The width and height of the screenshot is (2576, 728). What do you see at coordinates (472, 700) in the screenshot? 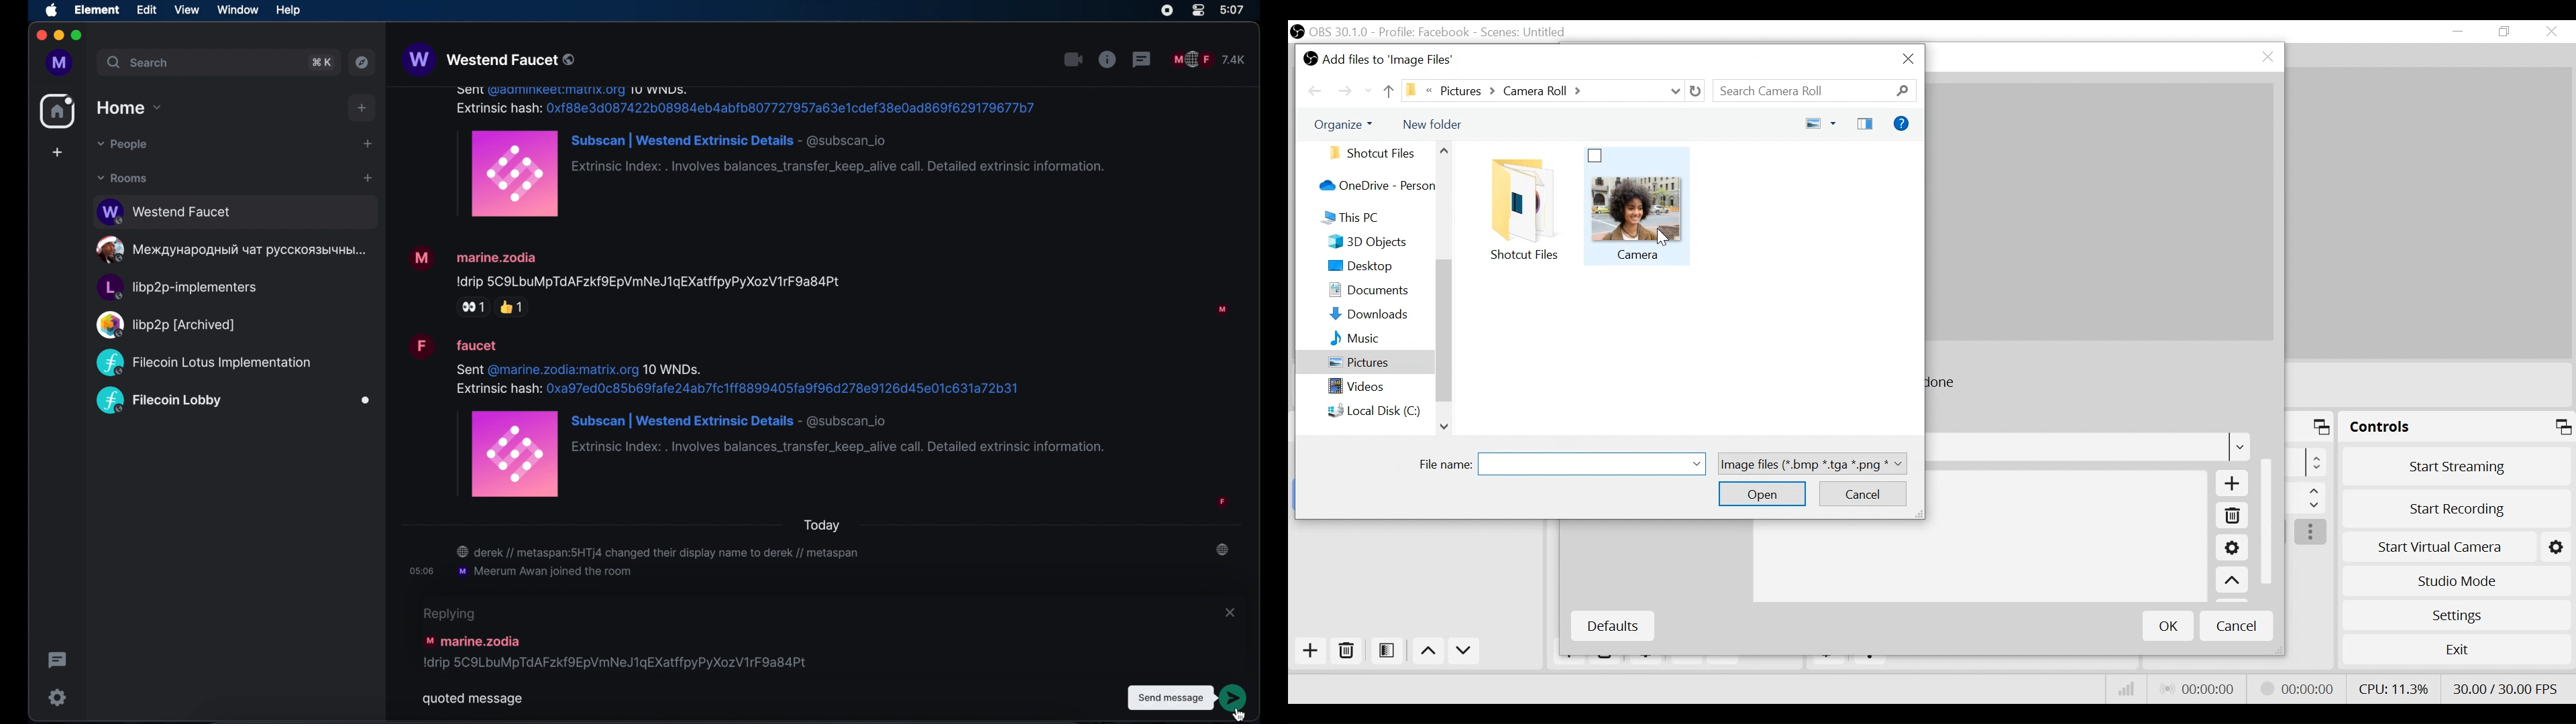
I see `quoted message` at bounding box center [472, 700].